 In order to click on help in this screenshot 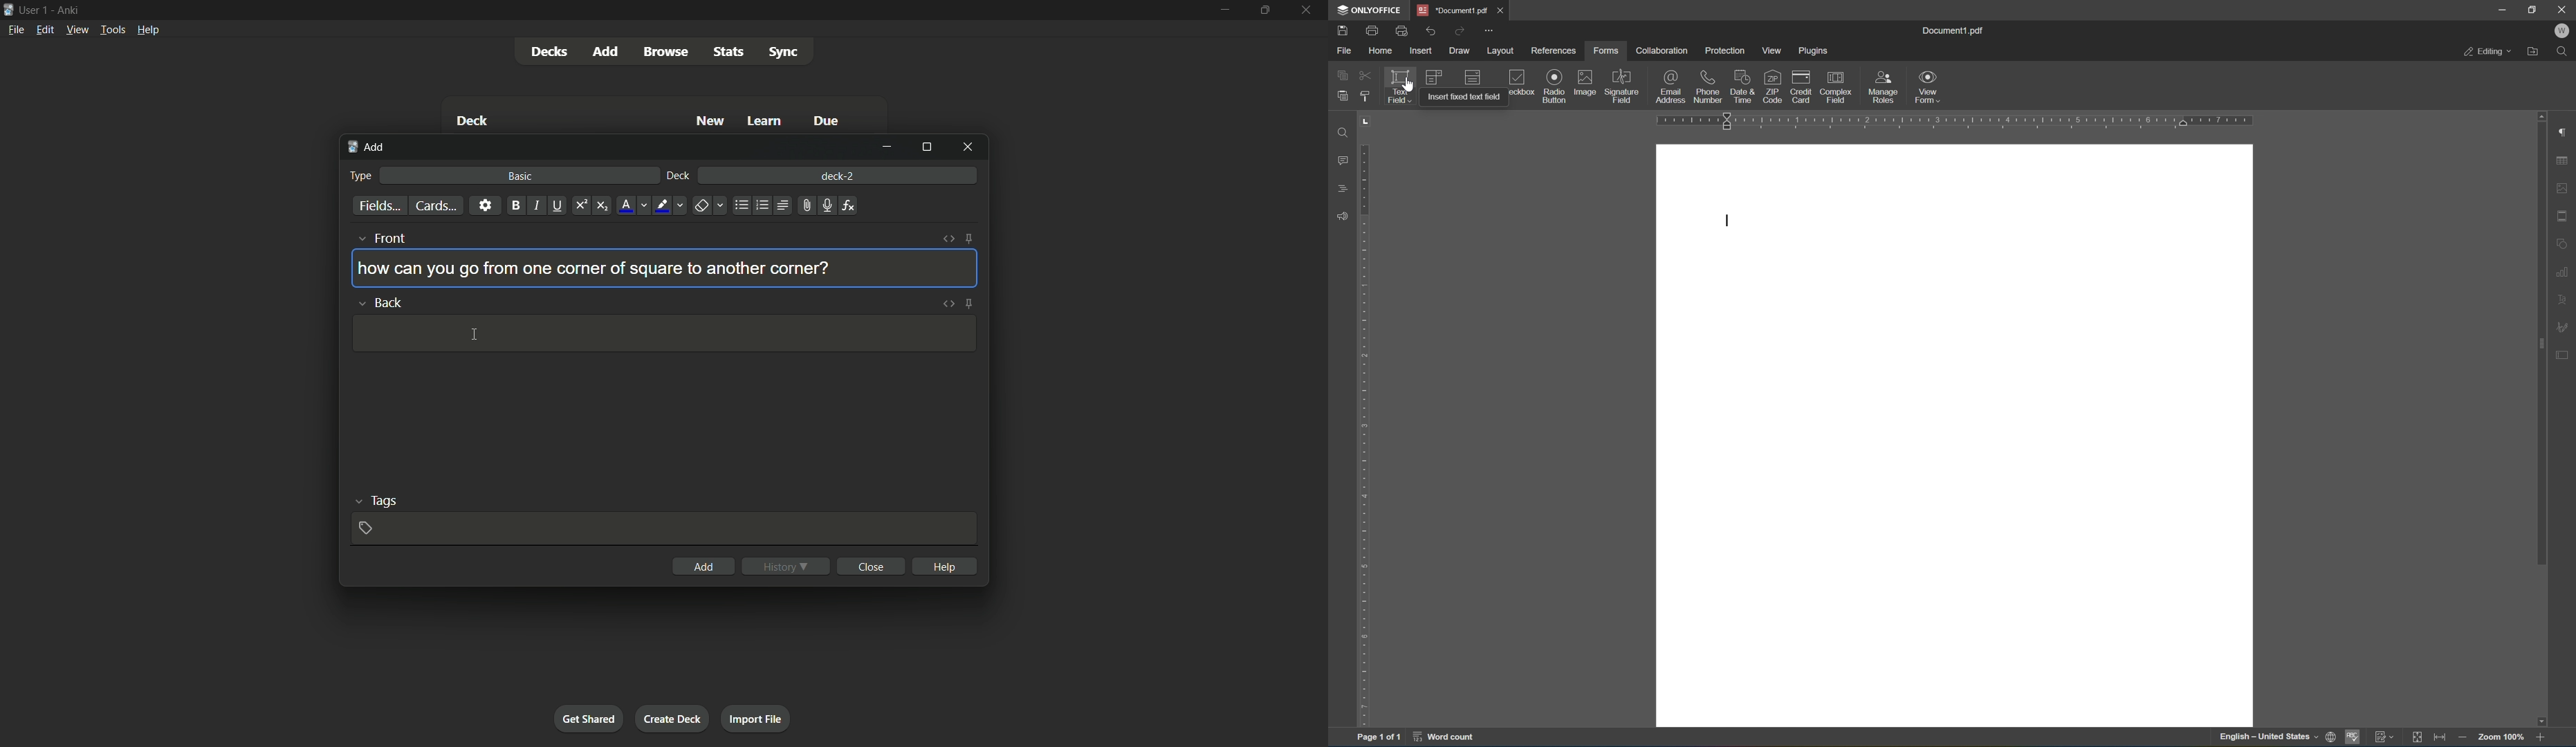, I will do `click(944, 566)`.